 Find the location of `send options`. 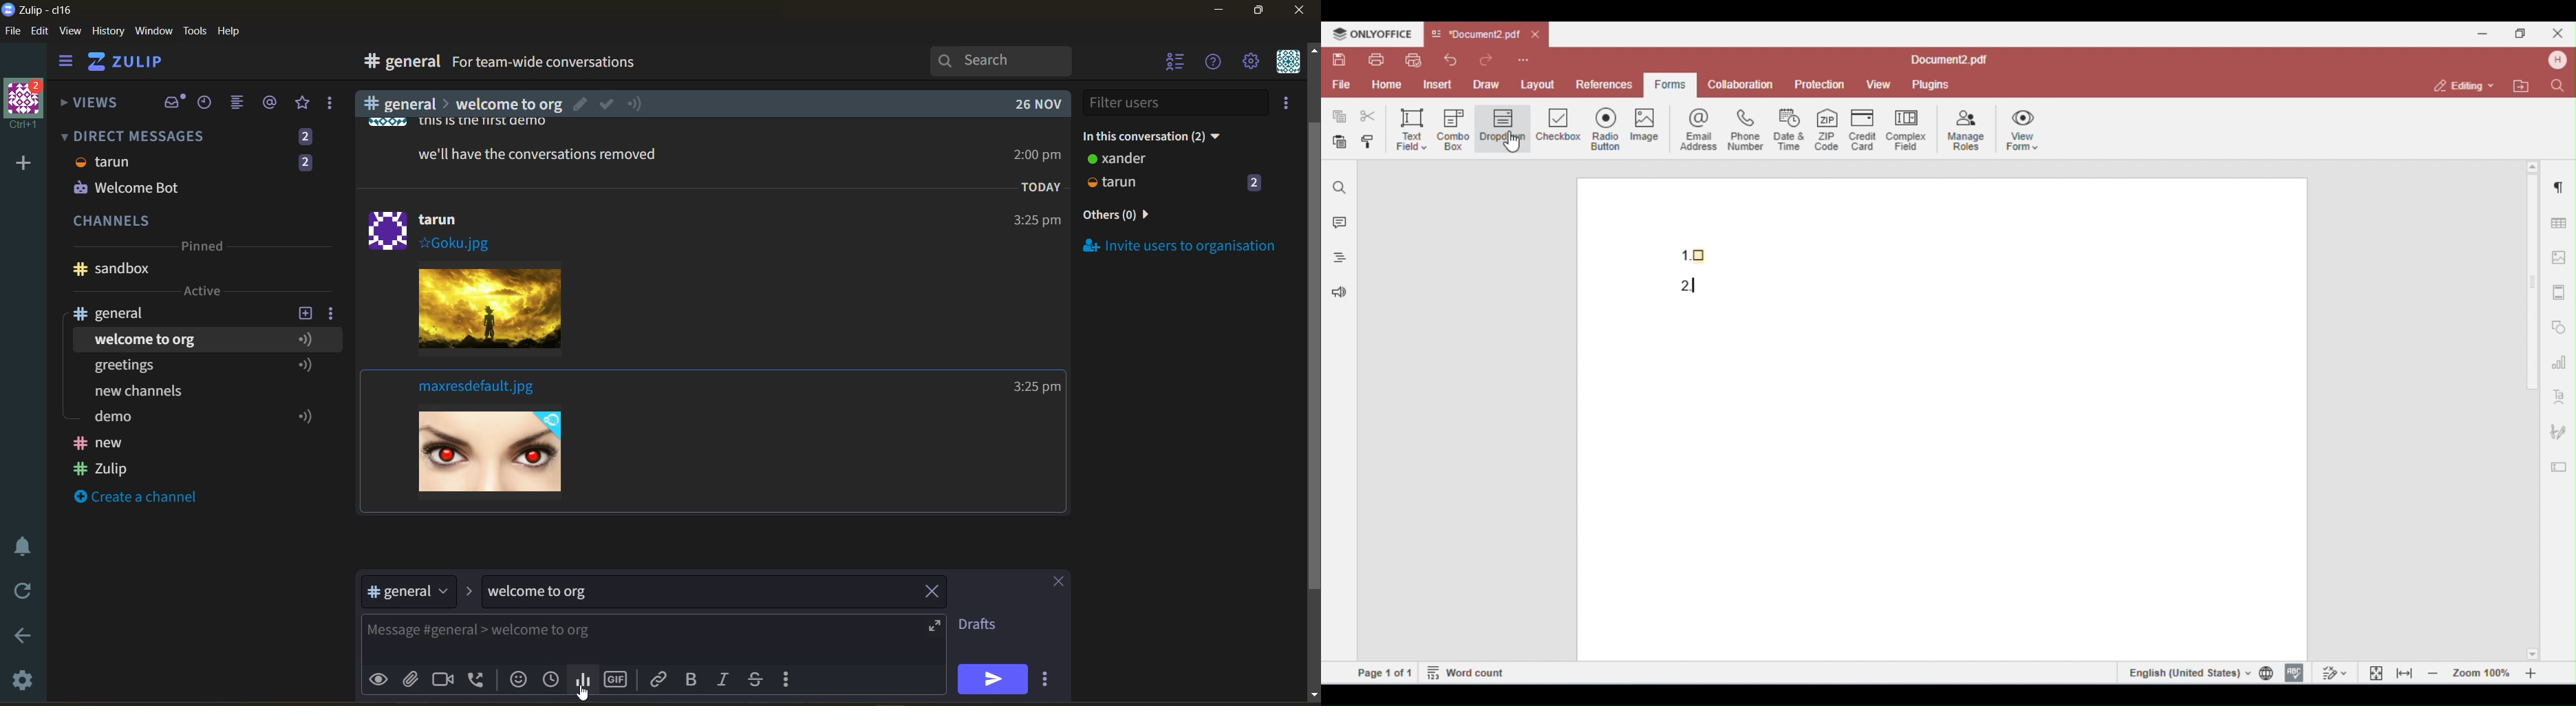

send options is located at coordinates (1044, 683).